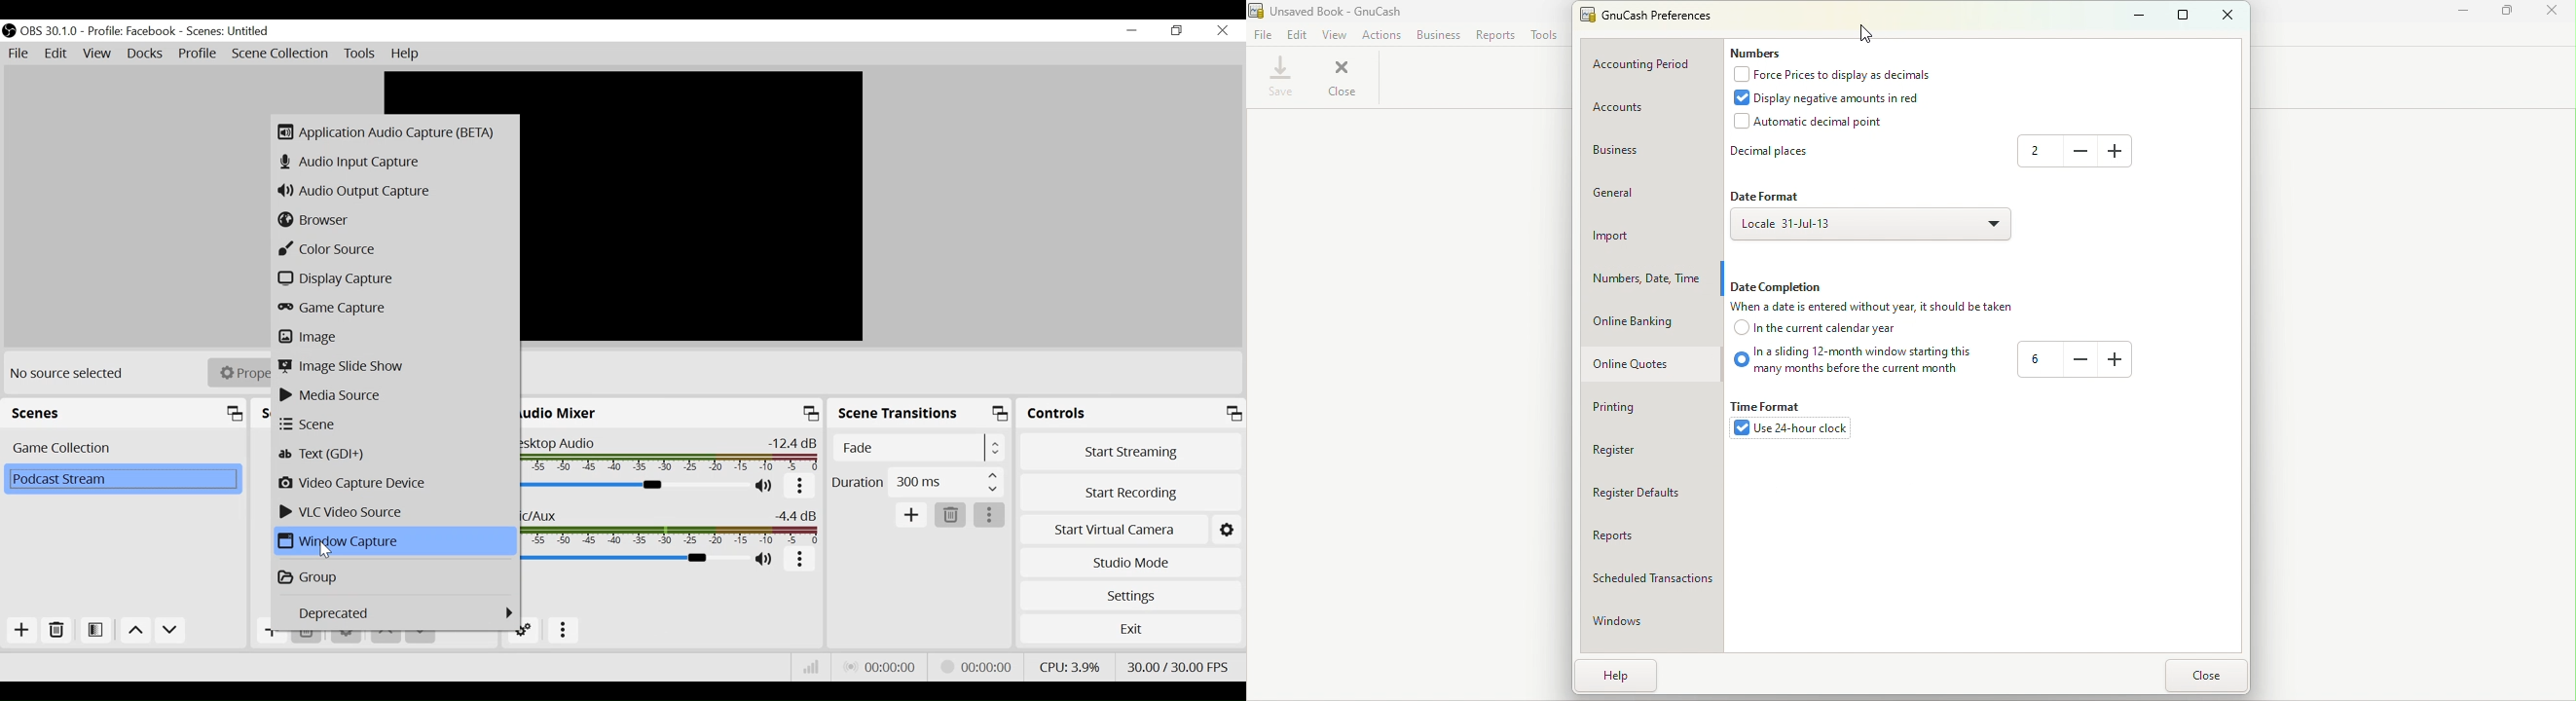  What do you see at coordinates (134, 631) in the screenshot?
I see `Move up` at bounding box center [134, 631].